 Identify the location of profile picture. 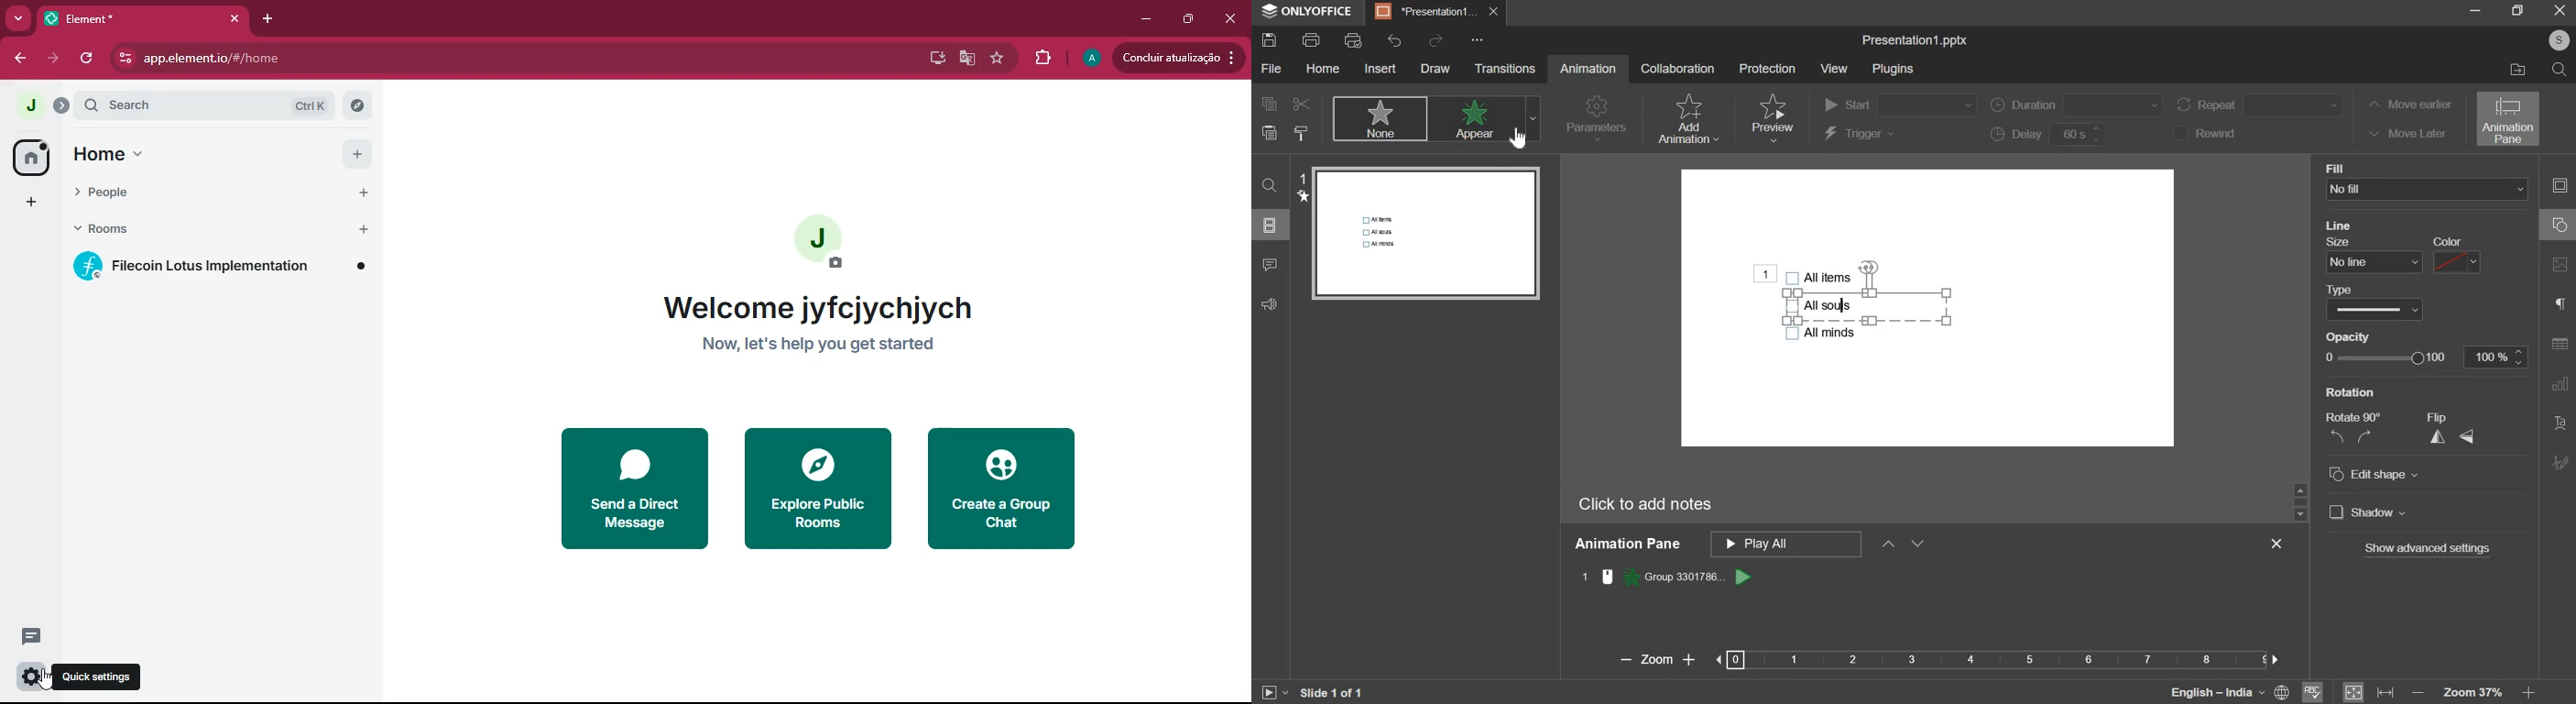
(1090, 59).